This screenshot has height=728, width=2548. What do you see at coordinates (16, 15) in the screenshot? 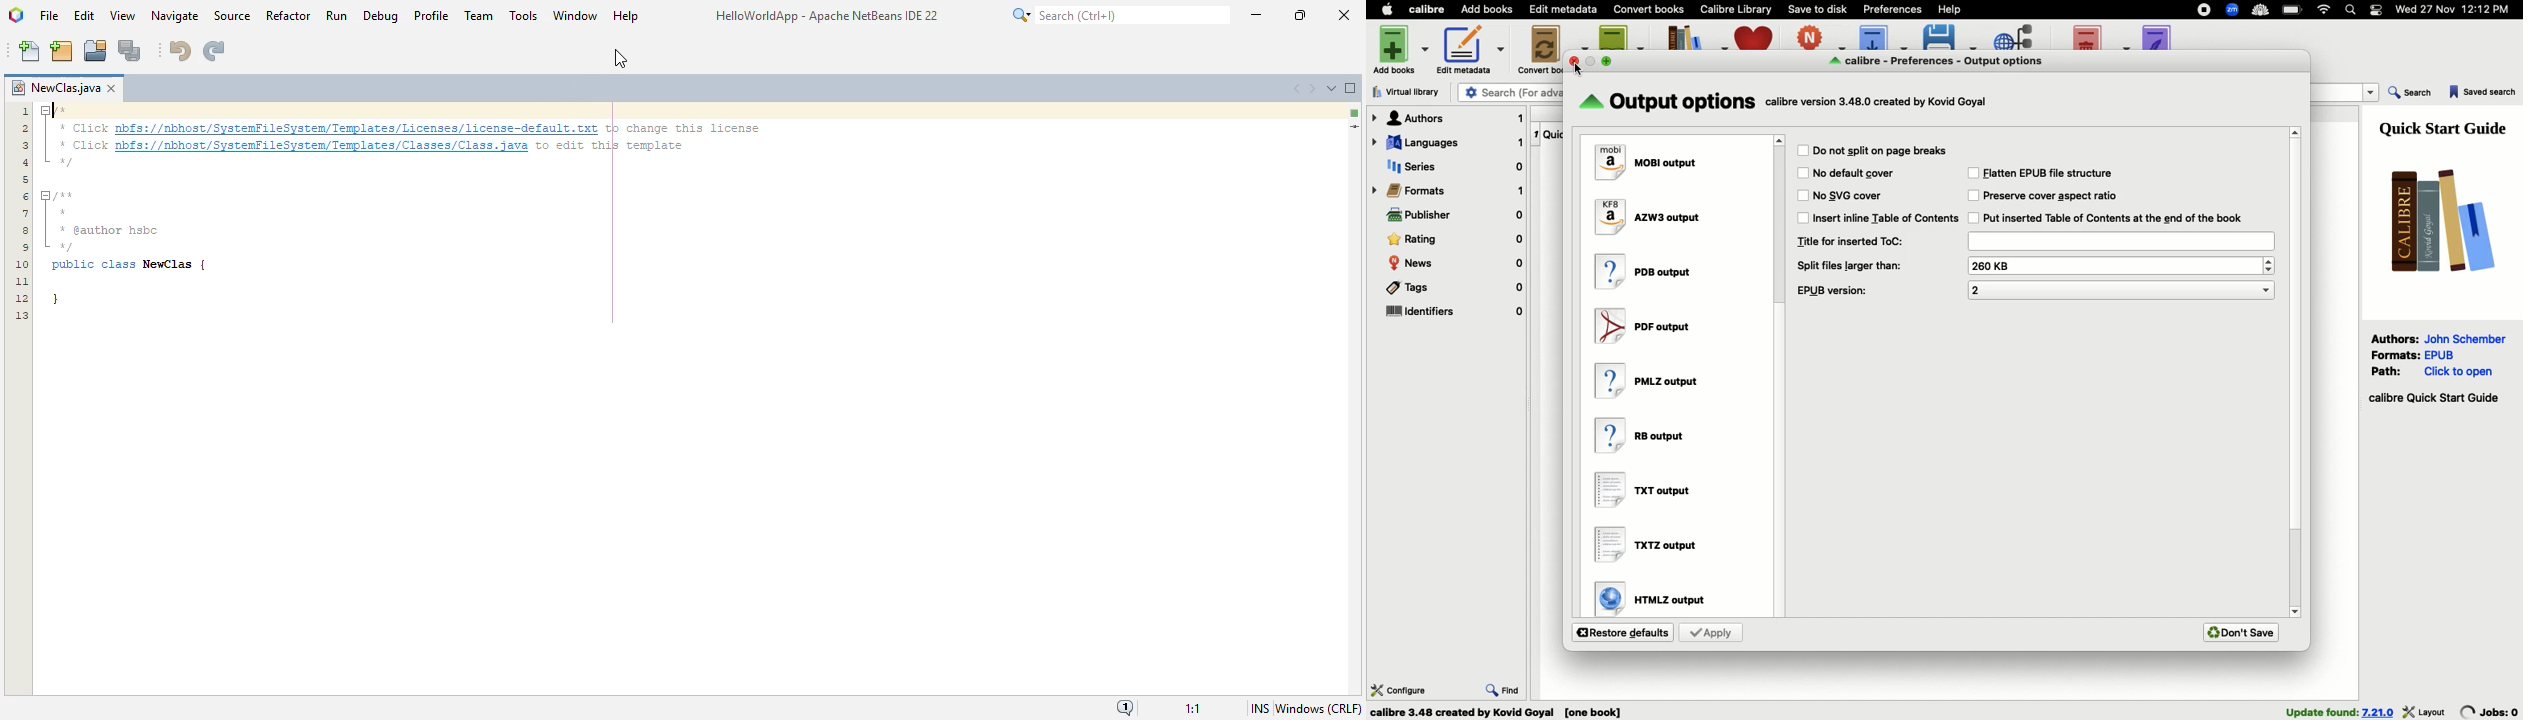
I see `logo` at bounding box center [16, 15].